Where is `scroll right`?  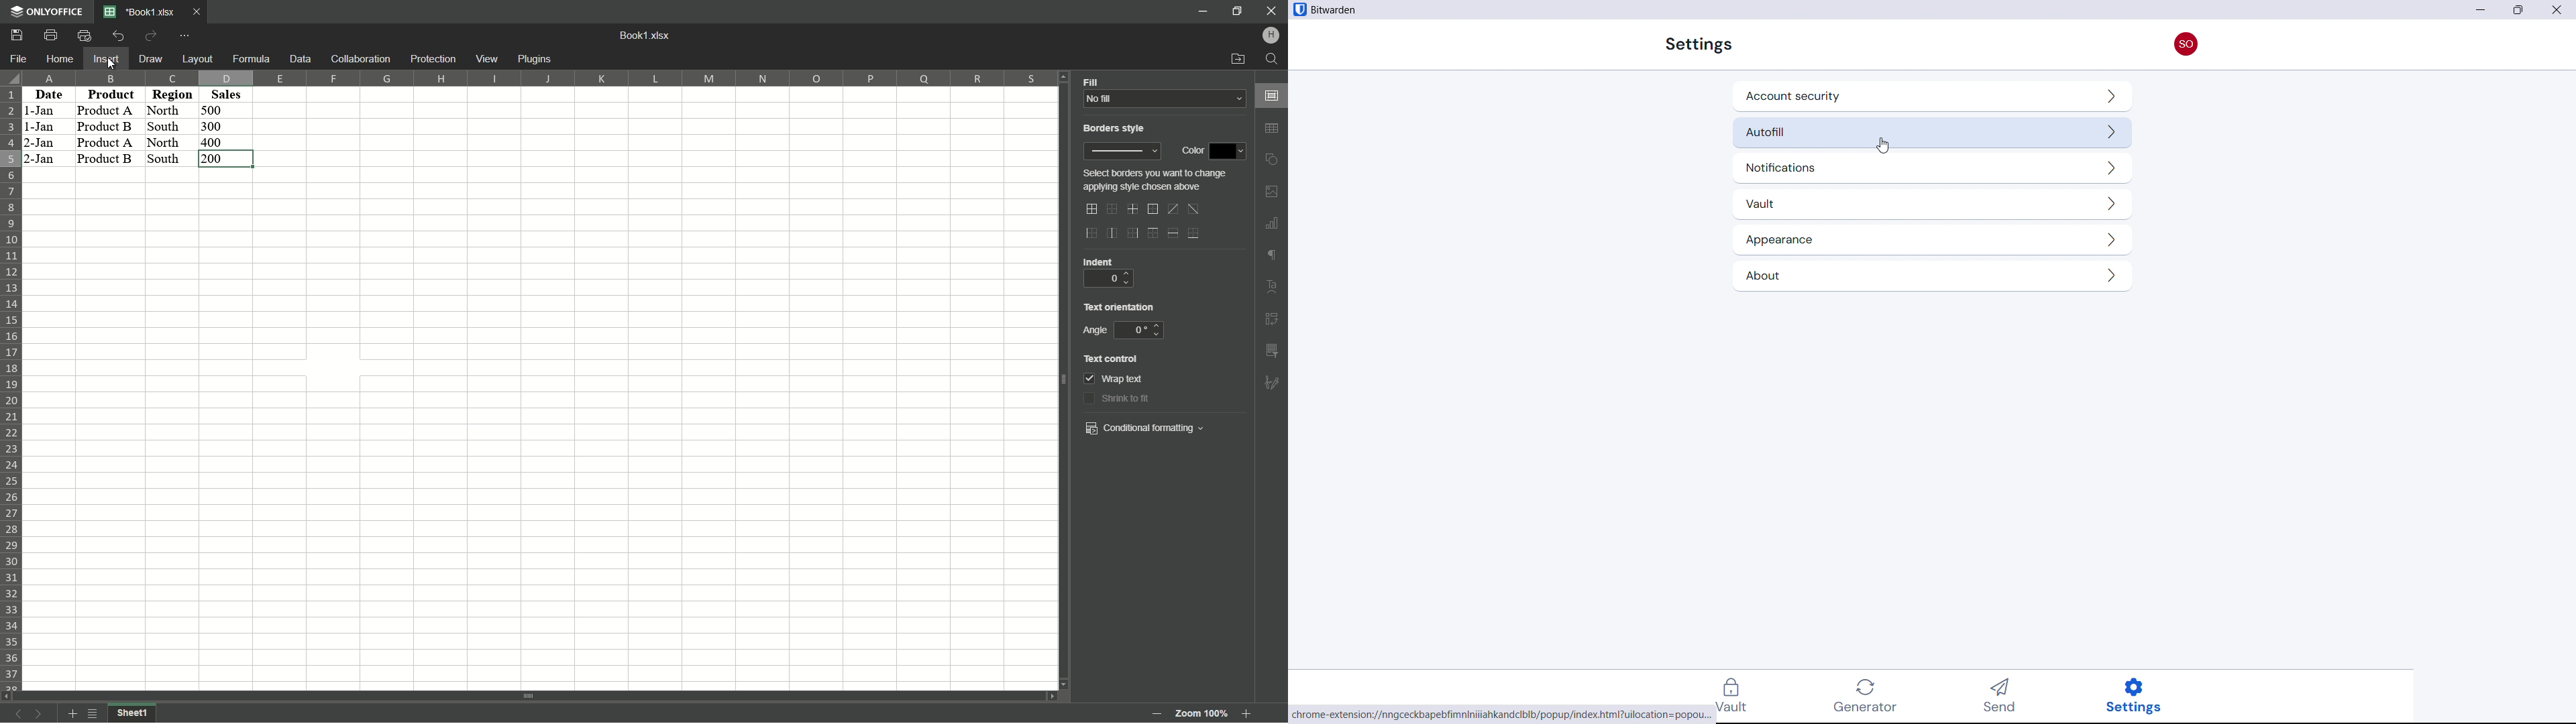 scroll right is located at coordinates (1046, 696).